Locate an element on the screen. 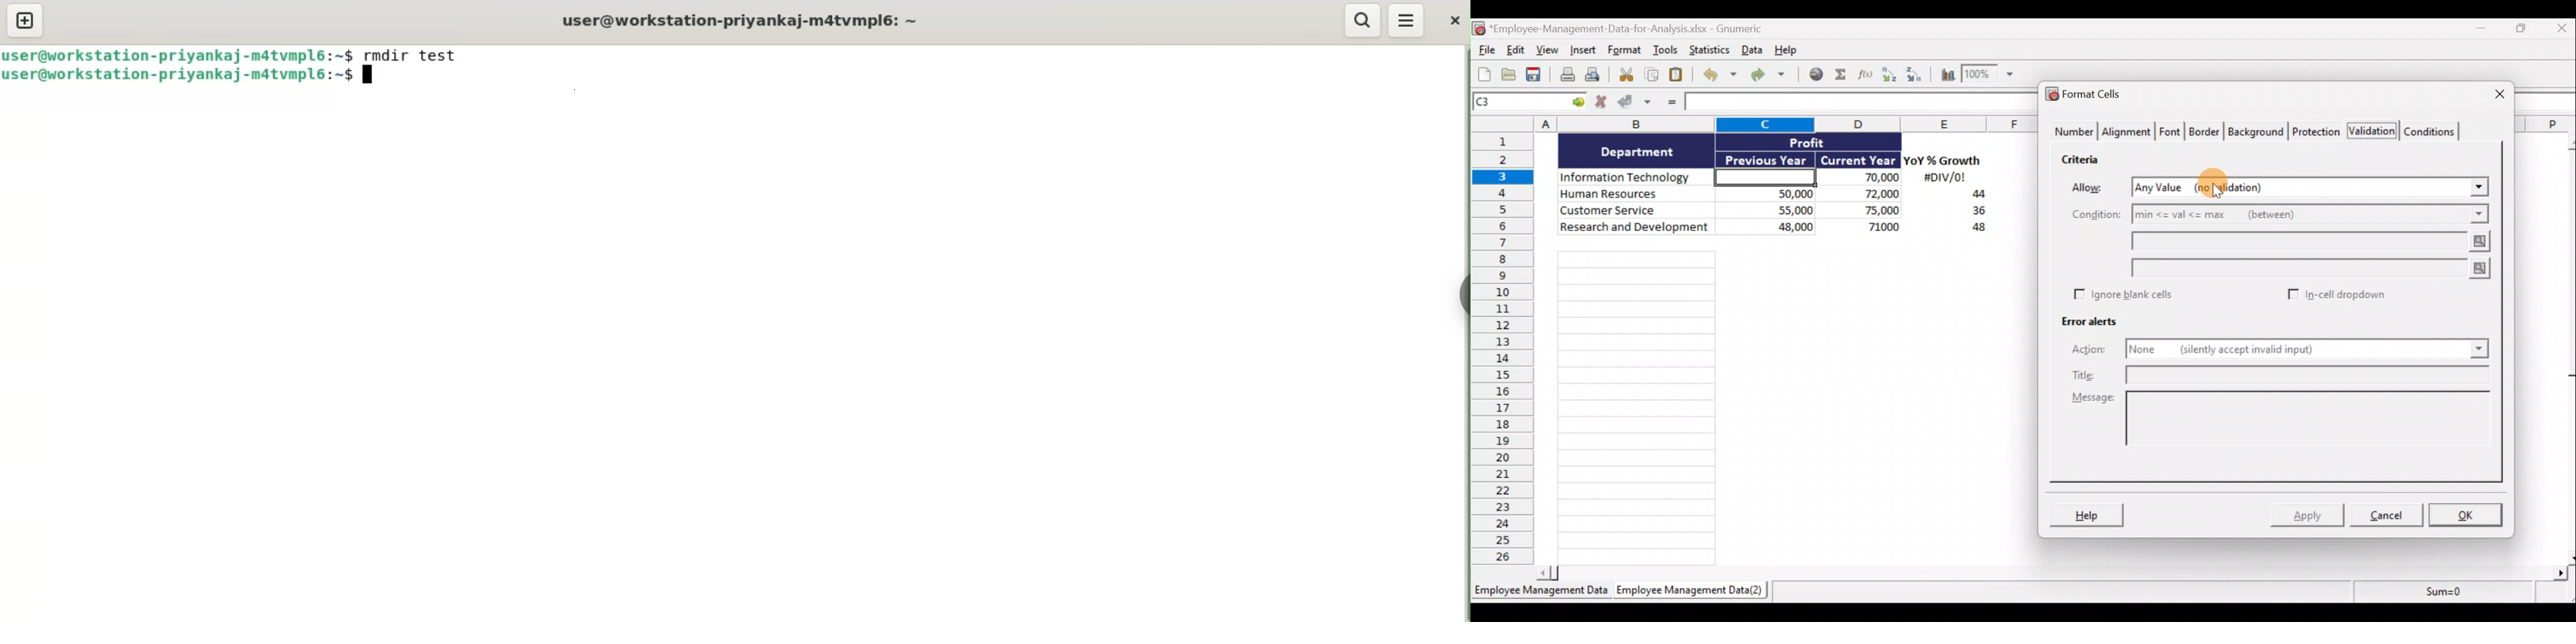 This screenshot has height=644, width=2576. Message is located at coordinates (2279, 426).